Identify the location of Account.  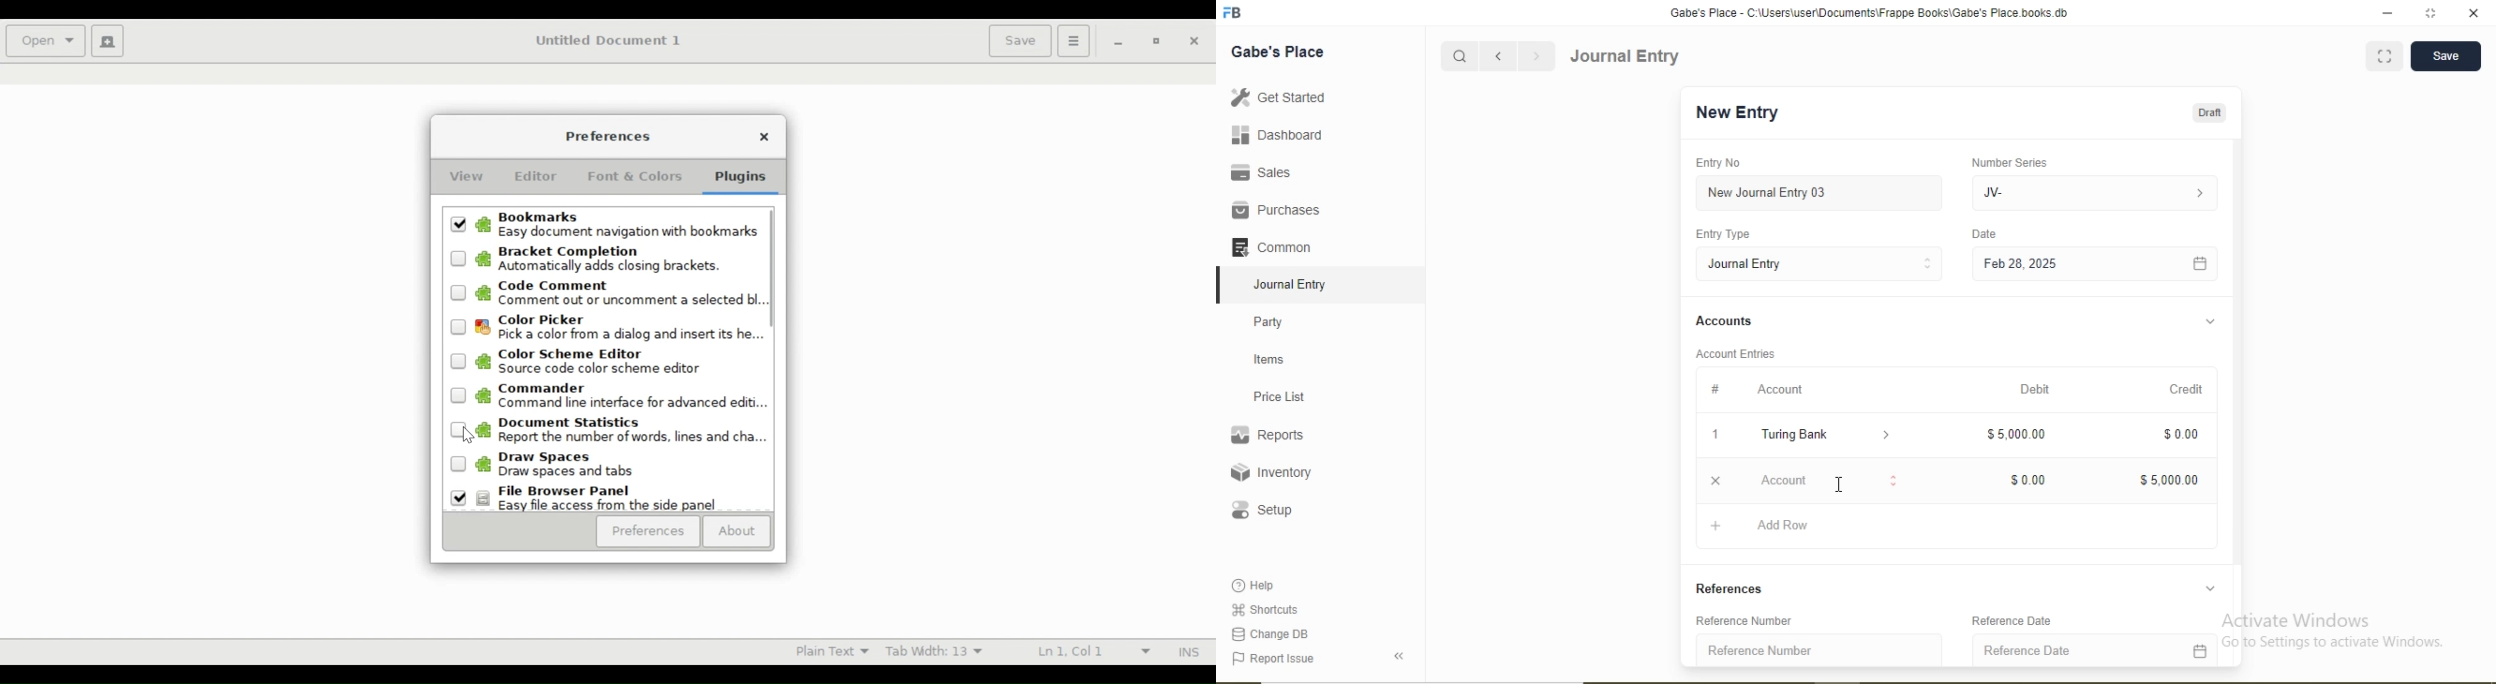
(1784, 480).